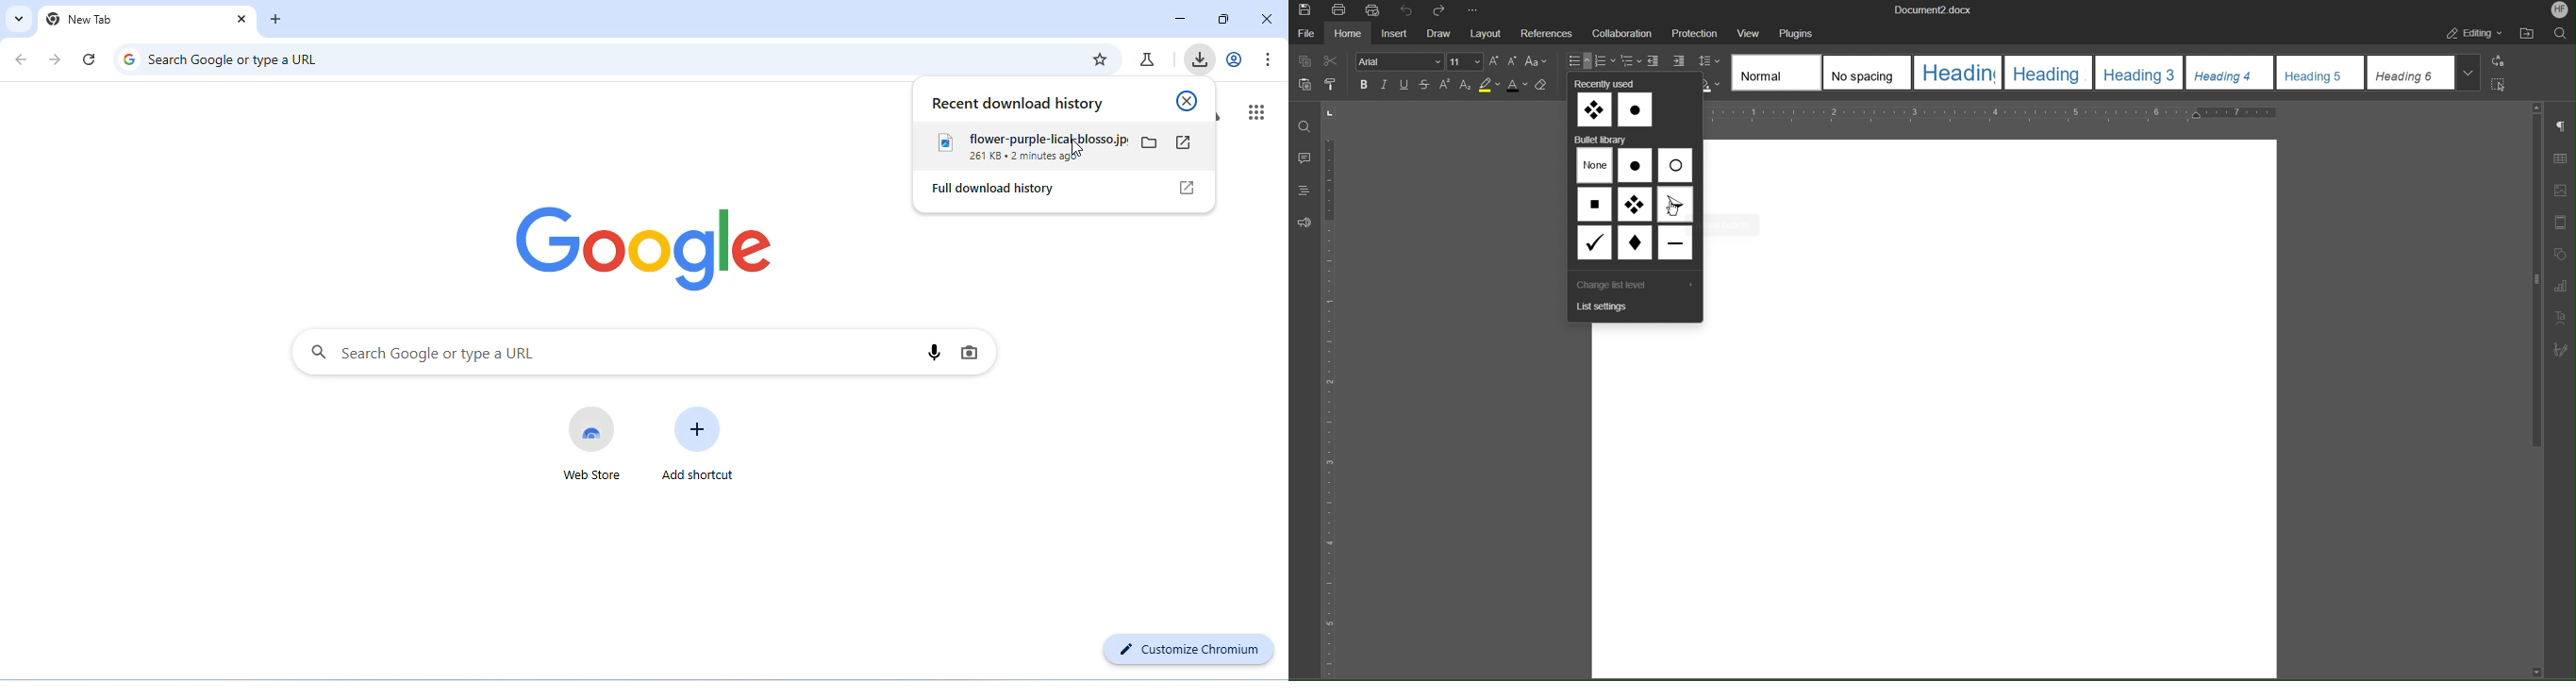 This screenshot has width=2576, height=700. I want to click on voice search, so click(932, 353).